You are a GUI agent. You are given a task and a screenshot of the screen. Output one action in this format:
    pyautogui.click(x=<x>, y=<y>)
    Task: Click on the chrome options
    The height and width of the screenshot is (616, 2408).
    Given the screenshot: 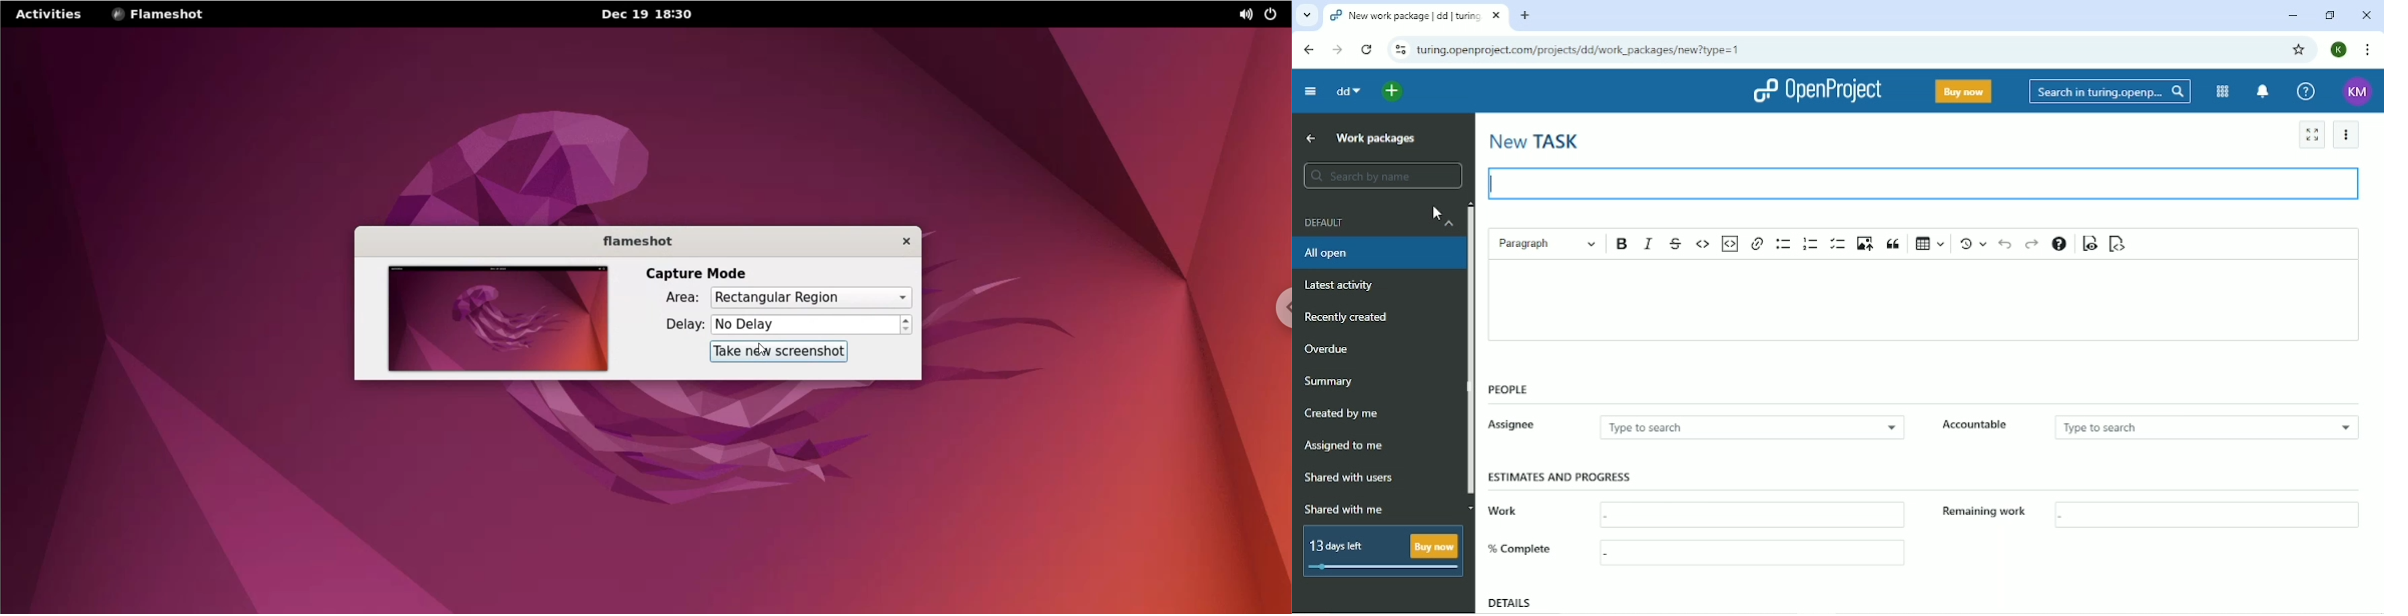 What is the action you would take?
    pyautogui.click(x=1279, y=308)
    